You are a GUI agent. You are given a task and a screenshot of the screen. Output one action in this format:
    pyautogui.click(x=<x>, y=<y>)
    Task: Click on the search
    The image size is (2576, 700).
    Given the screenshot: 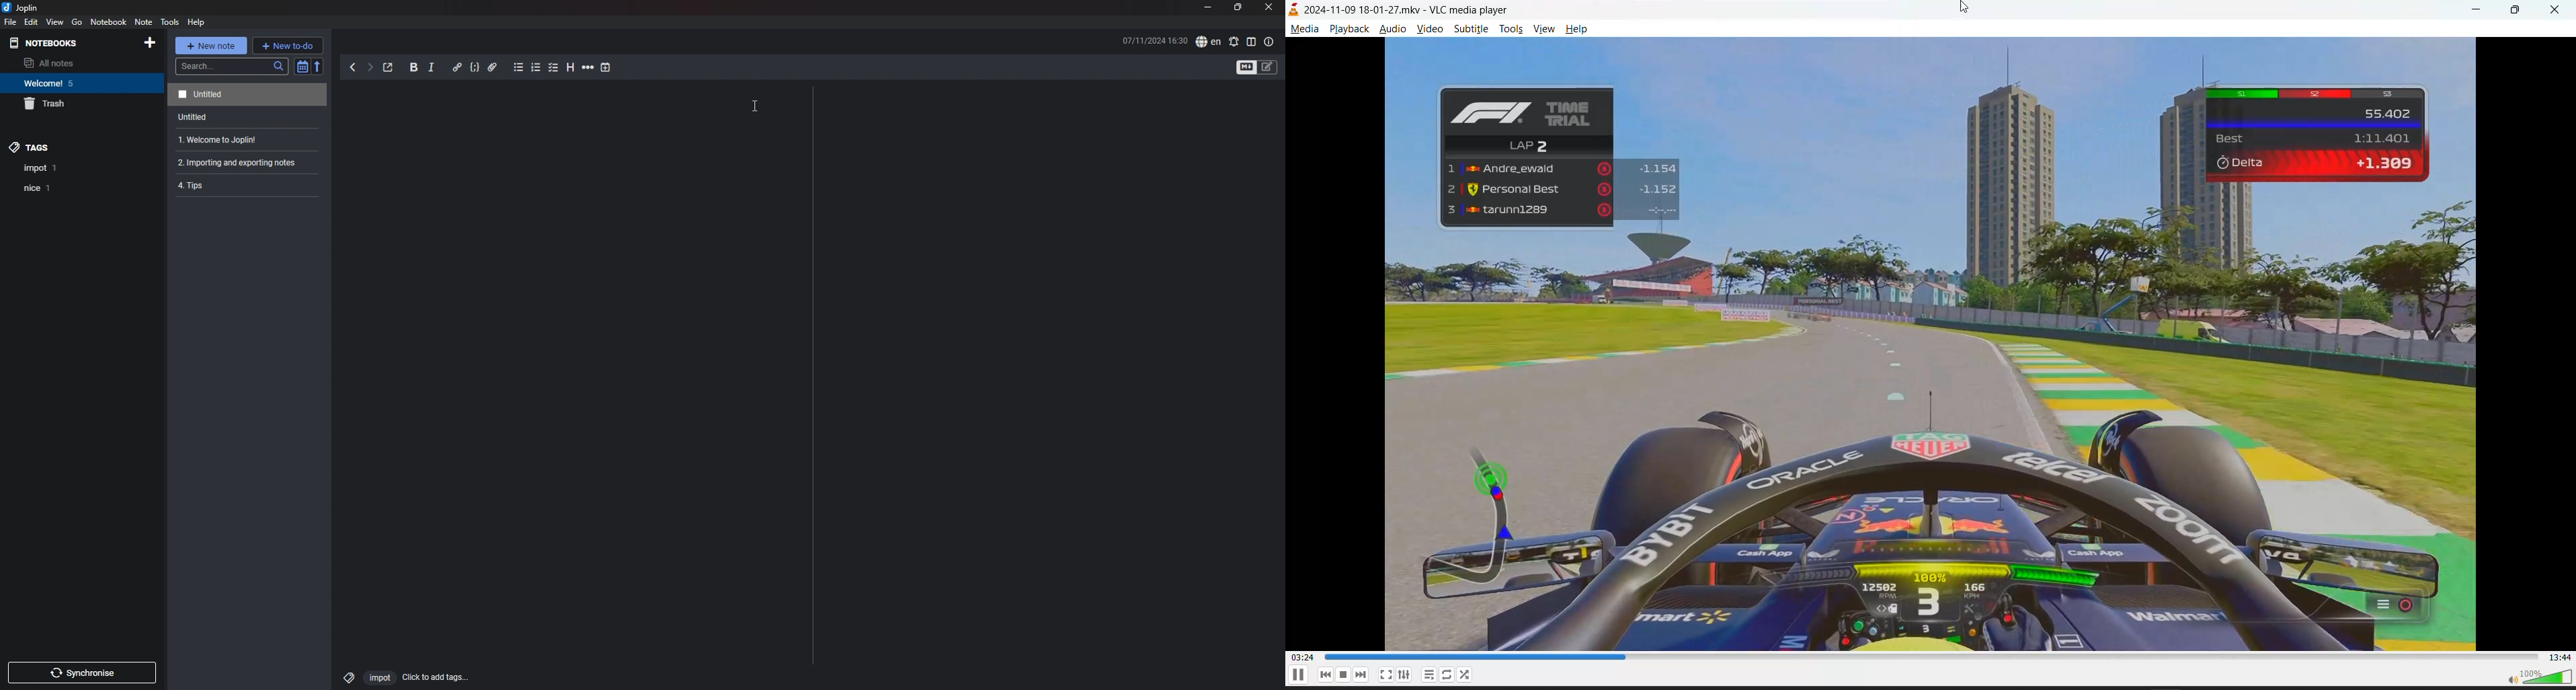 What is the action you would take?
    pyautogui.click(x=232, y=66)
    